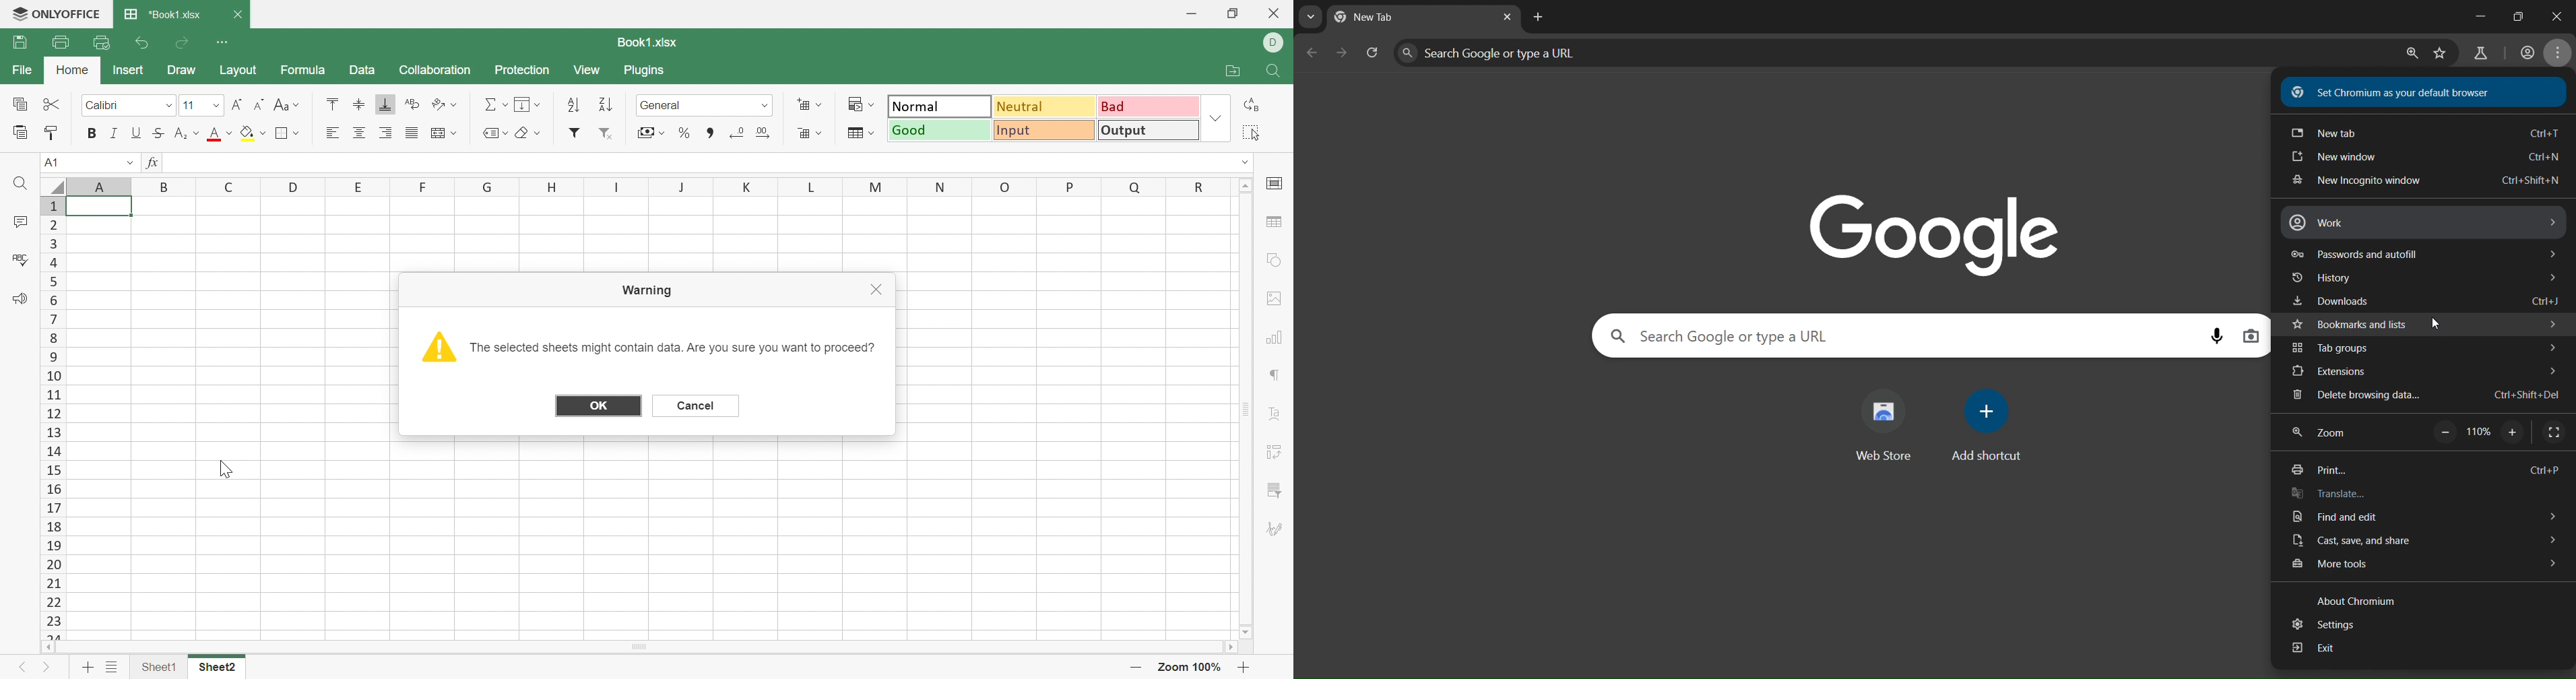 The image size is (2576, 700). I want to click on bookmark page, so click(2442, 52).